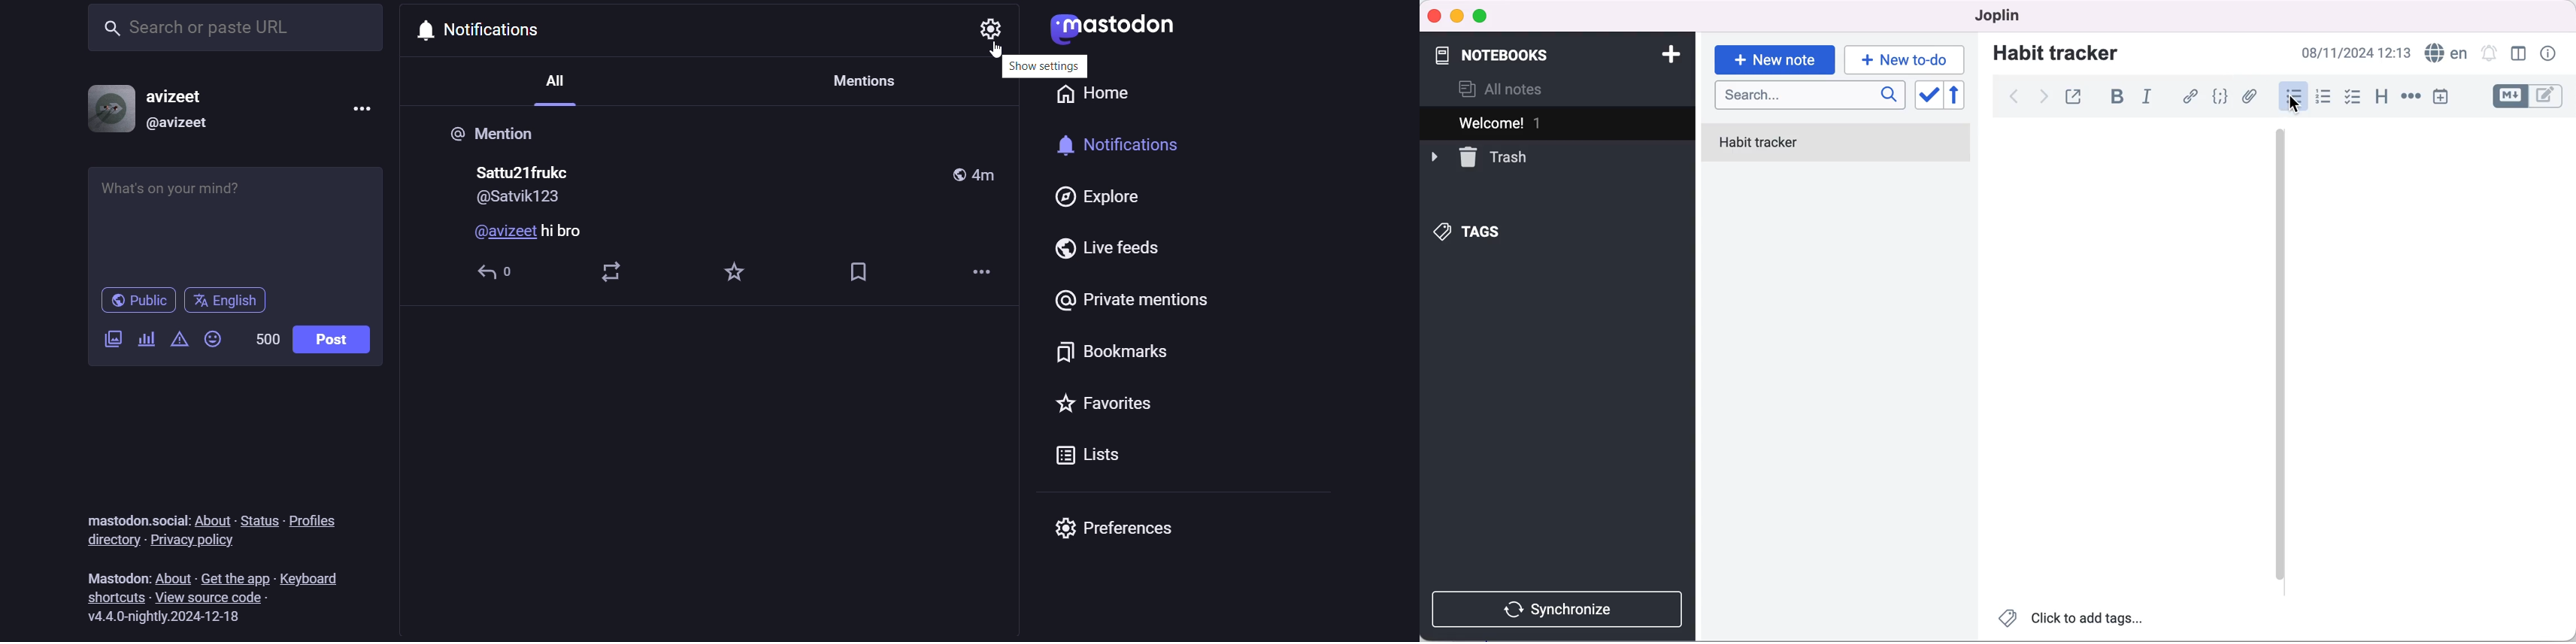  I want to click on View Source Code, so click(216, 598).